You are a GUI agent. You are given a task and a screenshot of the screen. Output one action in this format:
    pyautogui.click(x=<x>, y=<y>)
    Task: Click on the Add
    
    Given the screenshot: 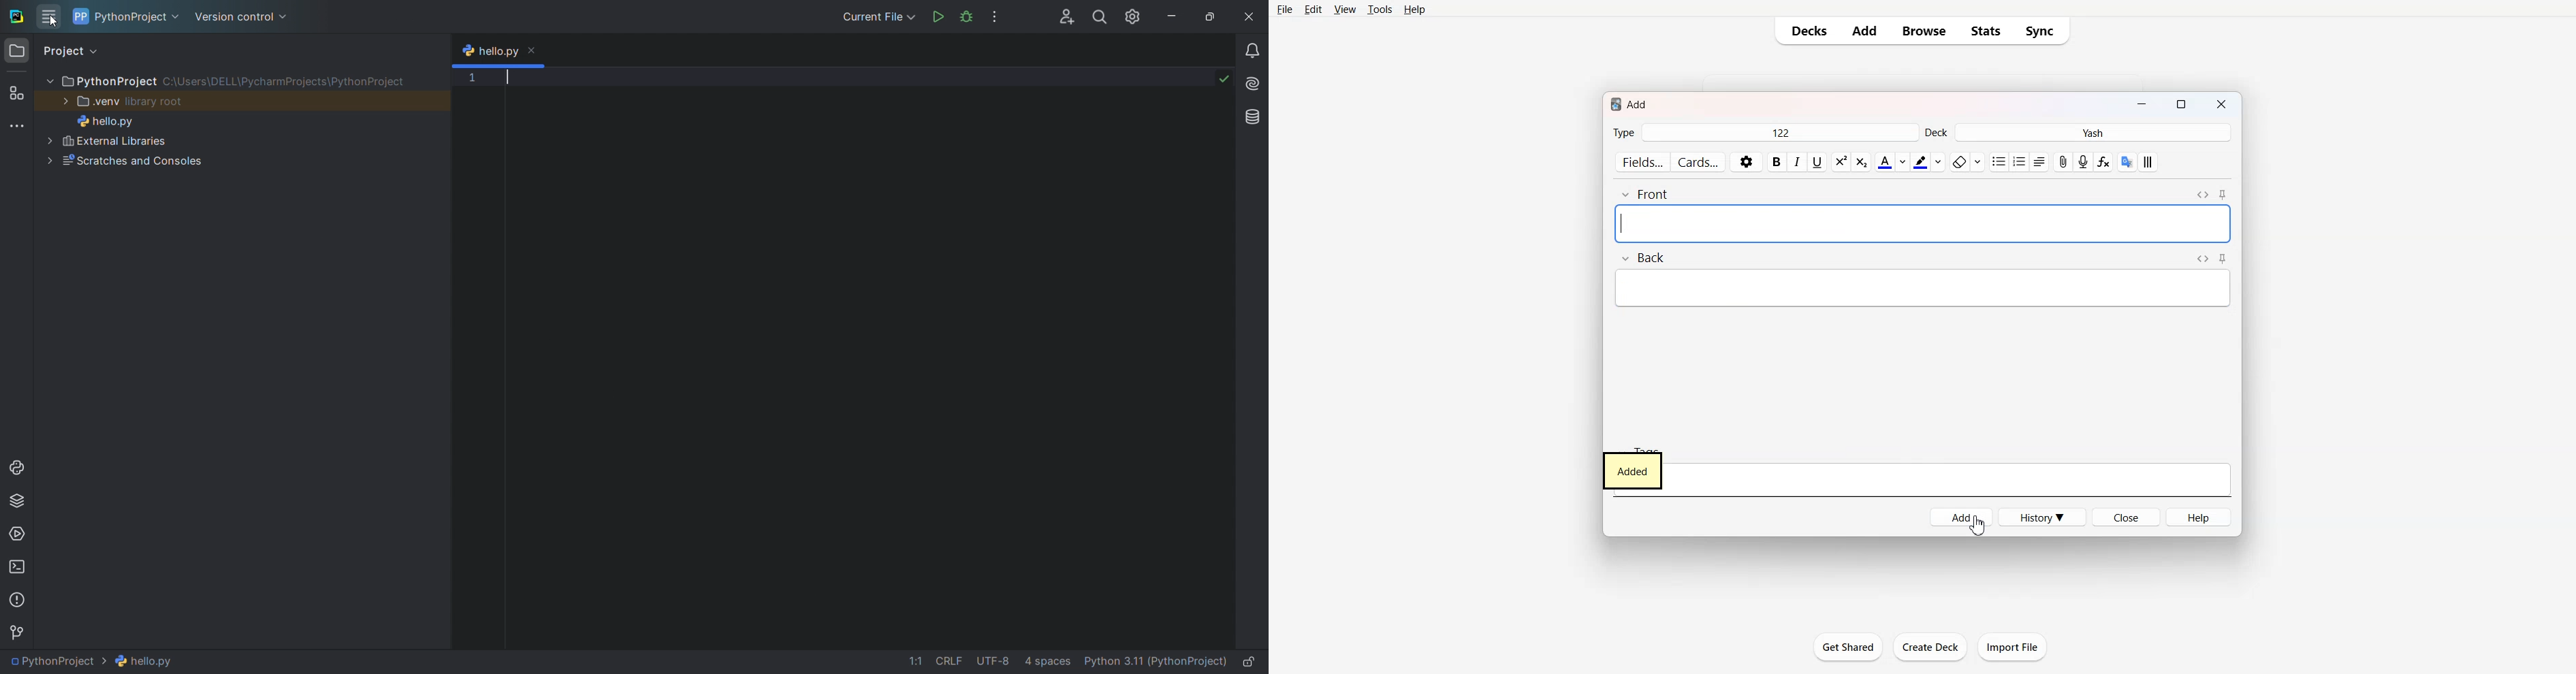 What is the action you would take?
    pyautogui.click(x=1960, y=516)
    